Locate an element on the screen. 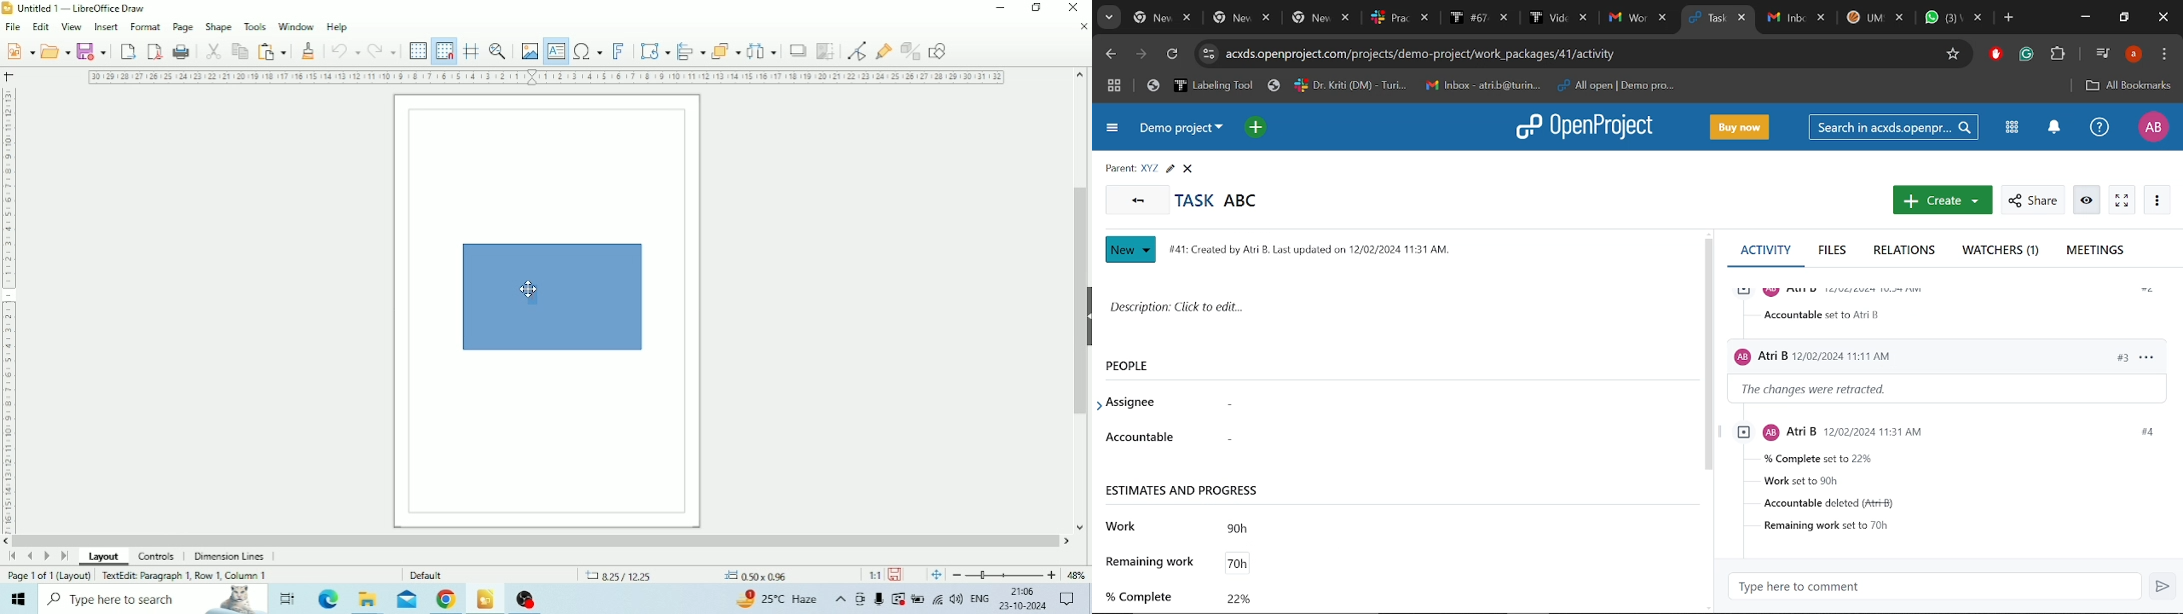 The height and width of the screenshot is (616, 2184). Edit is located at coordinates (40, 27).